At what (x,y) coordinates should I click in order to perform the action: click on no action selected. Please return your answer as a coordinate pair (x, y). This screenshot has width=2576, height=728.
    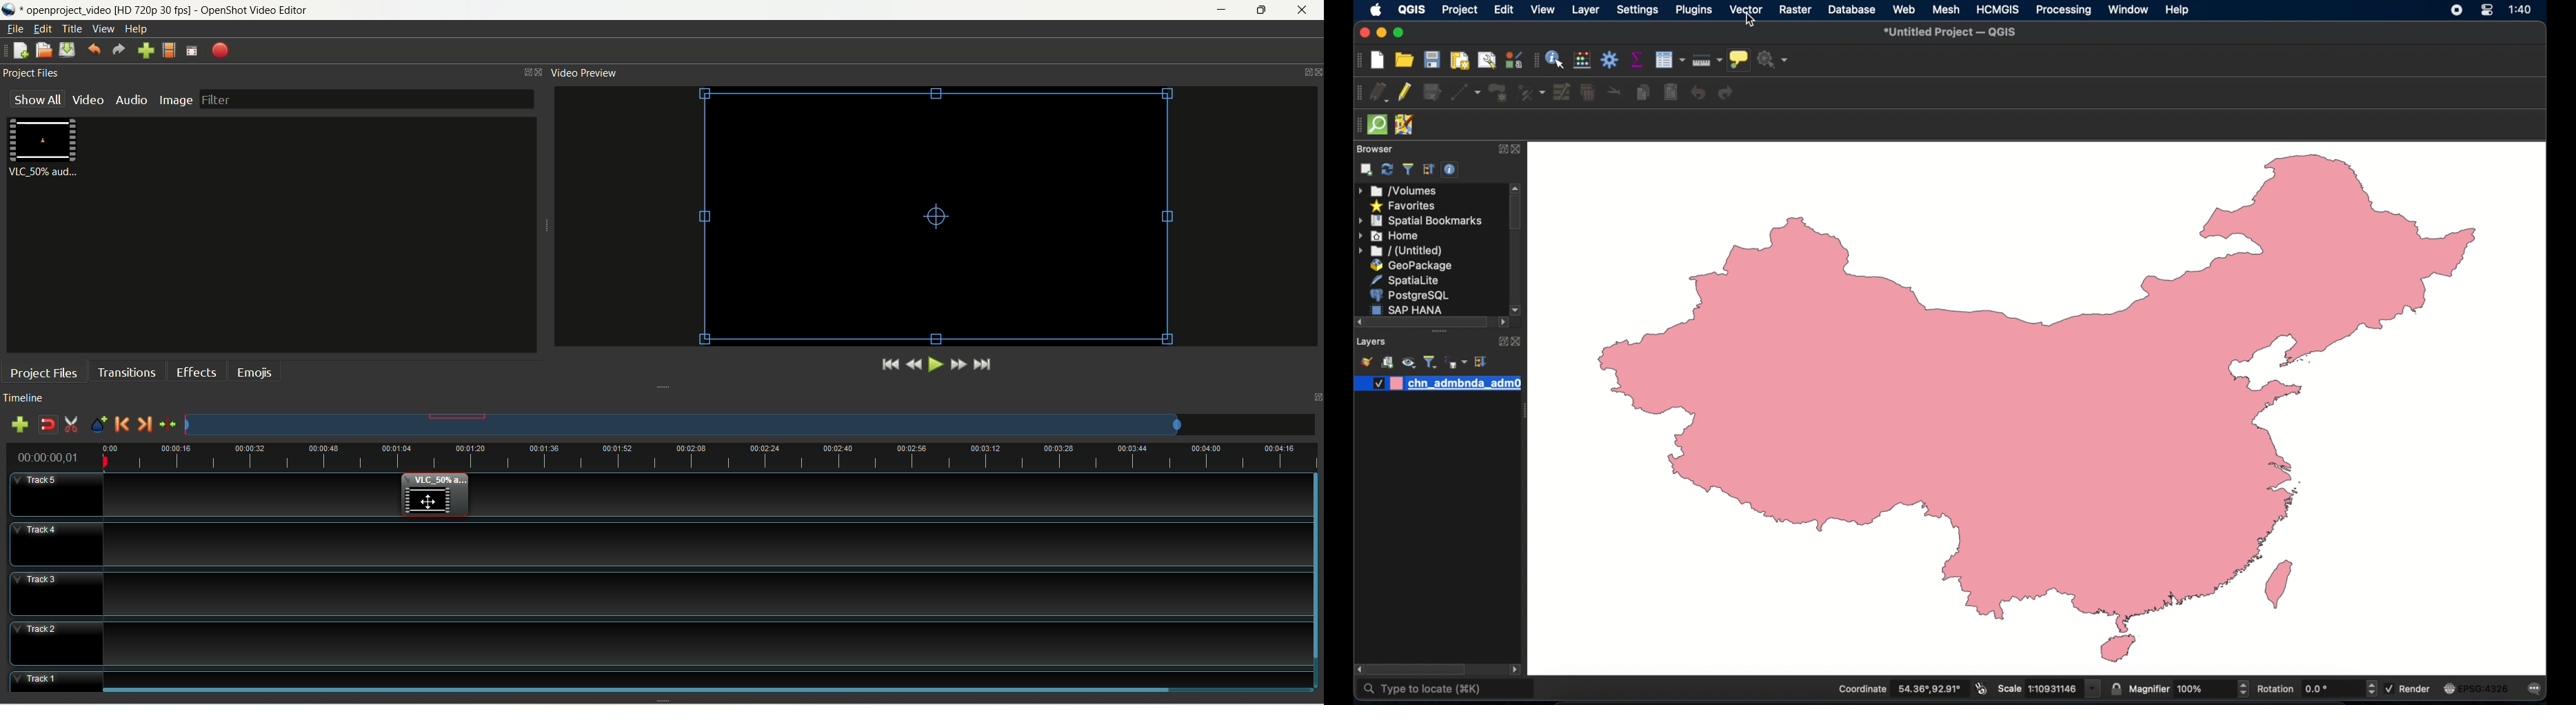
    Looking at the image, I should click on (1774, 59).